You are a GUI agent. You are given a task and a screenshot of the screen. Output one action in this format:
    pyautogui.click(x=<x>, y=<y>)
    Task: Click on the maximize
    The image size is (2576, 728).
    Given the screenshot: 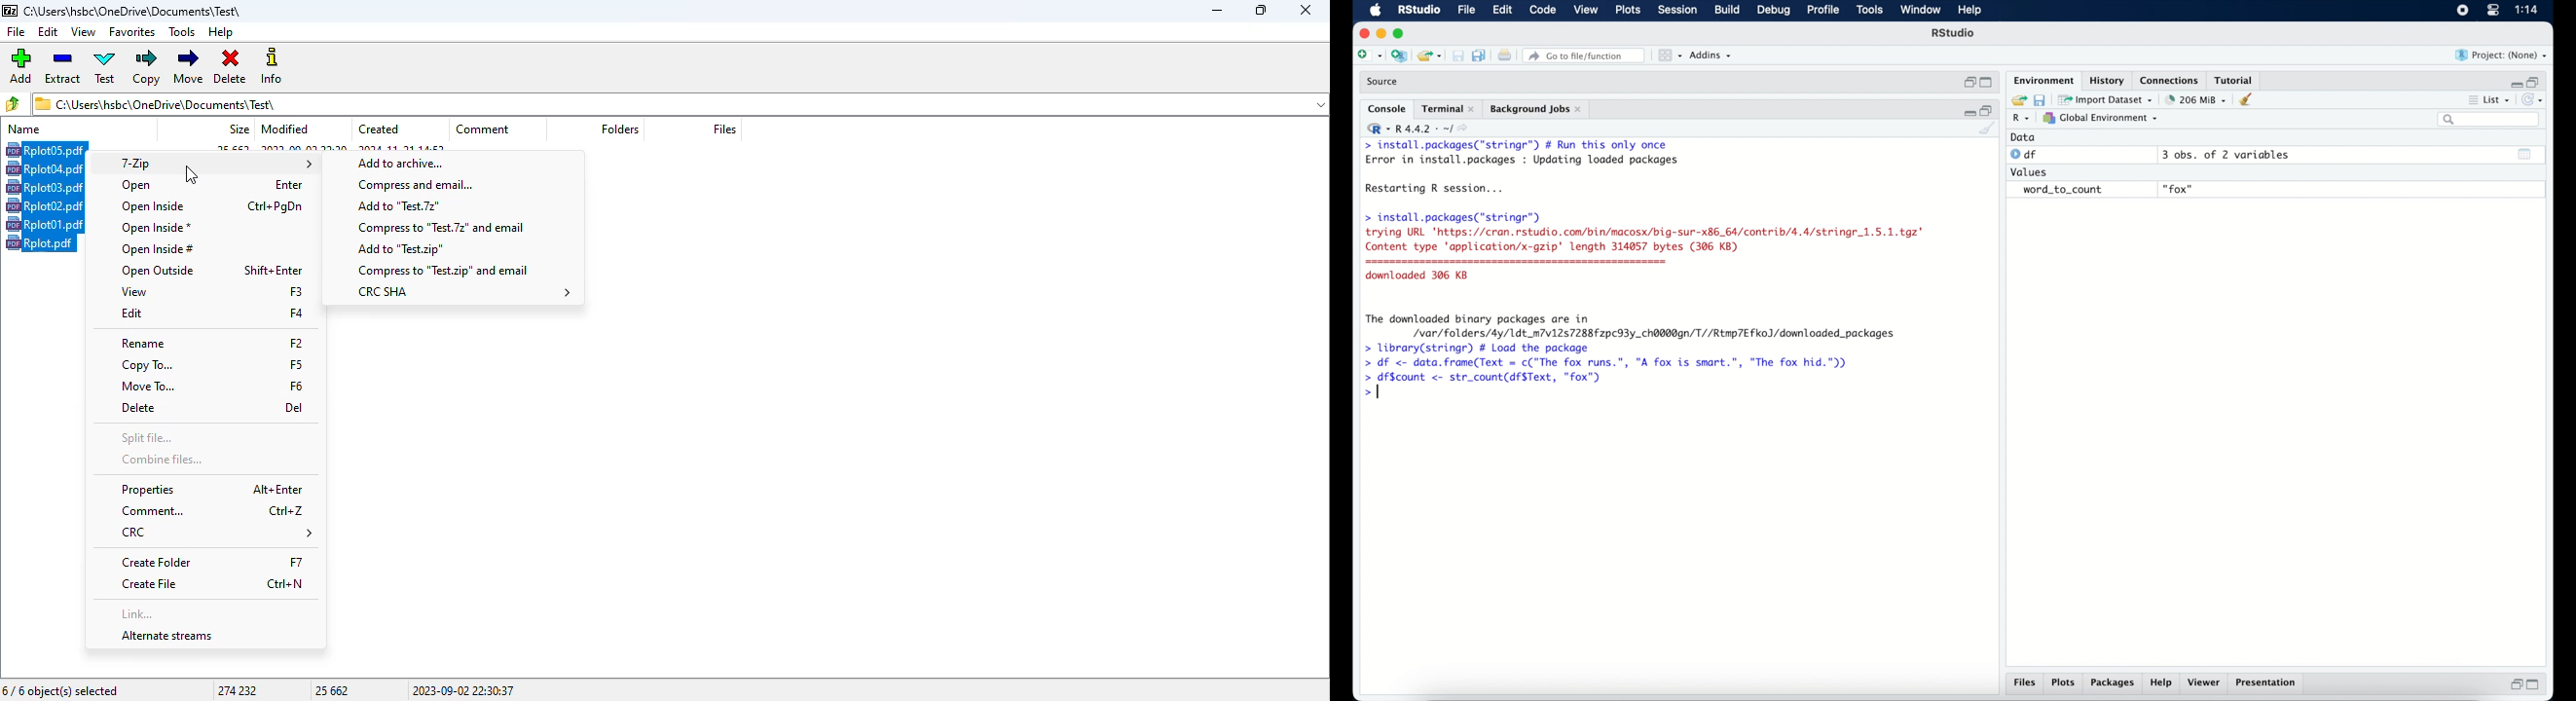 What is the action you would take?
    pyautogui.click(x=1401, y=34)
    